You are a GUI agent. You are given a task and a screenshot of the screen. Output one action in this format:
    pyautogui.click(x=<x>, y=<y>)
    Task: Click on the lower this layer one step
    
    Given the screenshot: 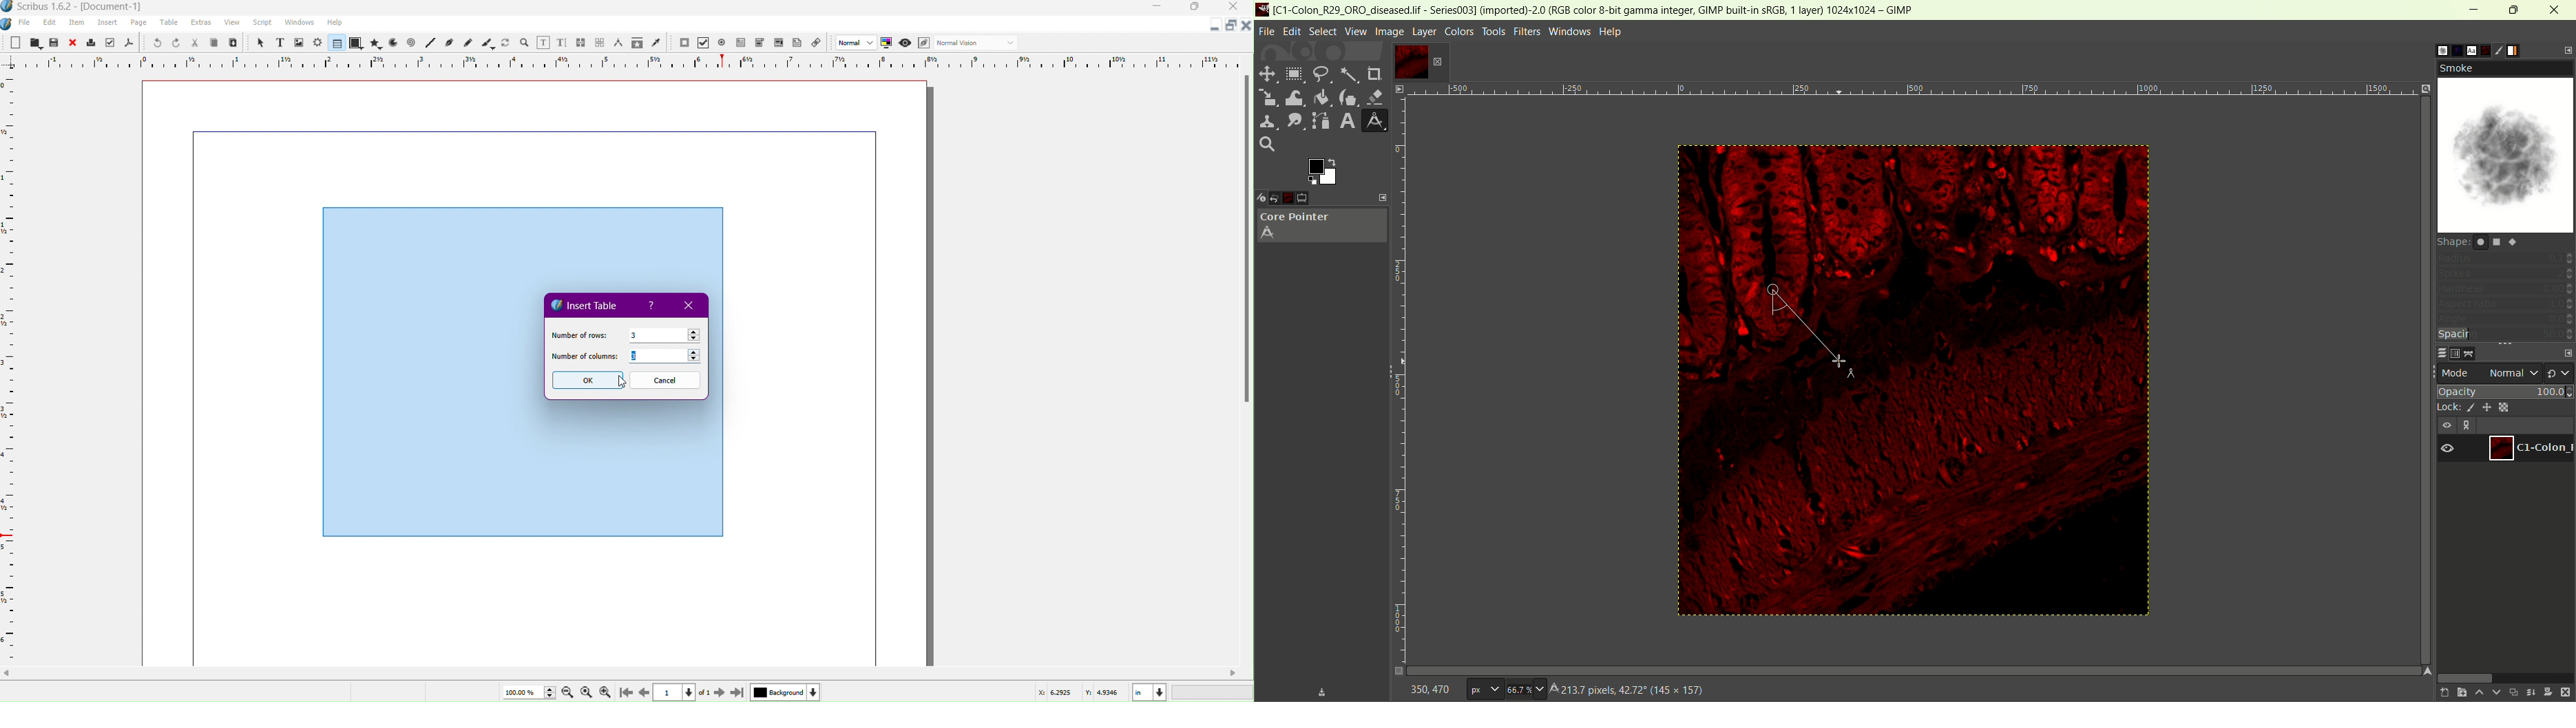 What is the action you would take?
    pyautogui.click(x=2496, y=693)
    